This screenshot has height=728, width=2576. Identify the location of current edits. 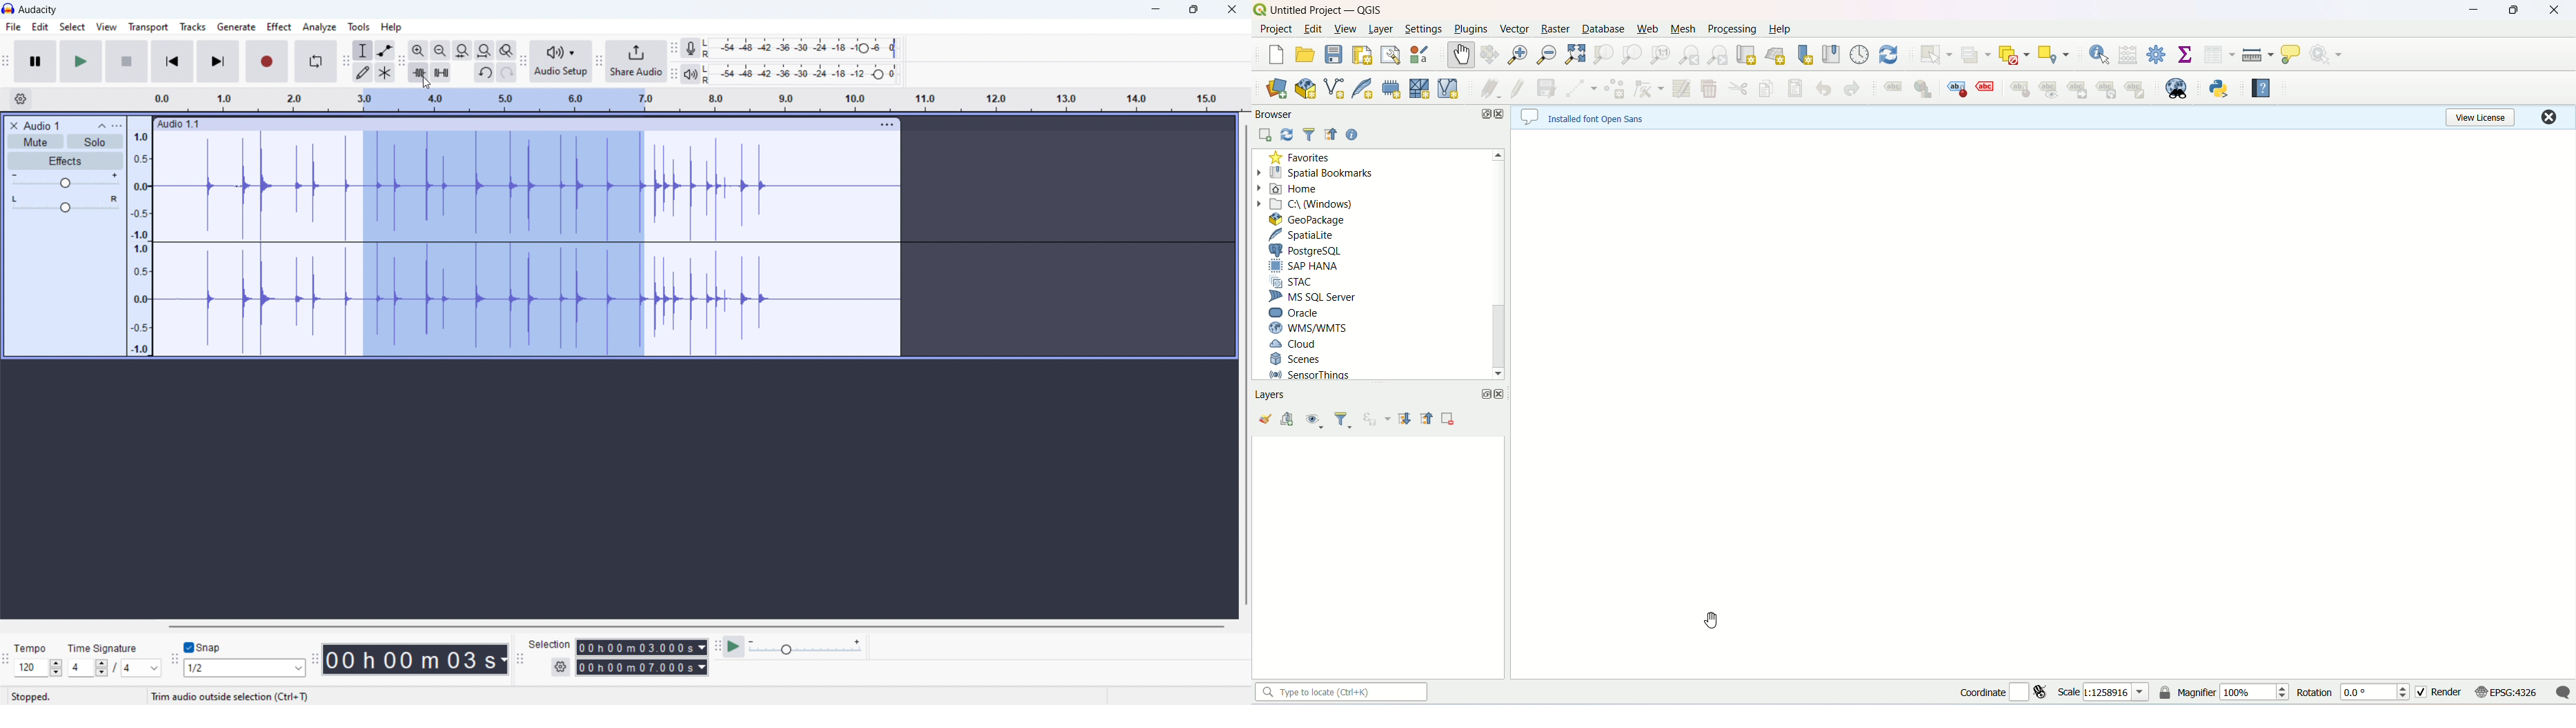
(1490, 88).